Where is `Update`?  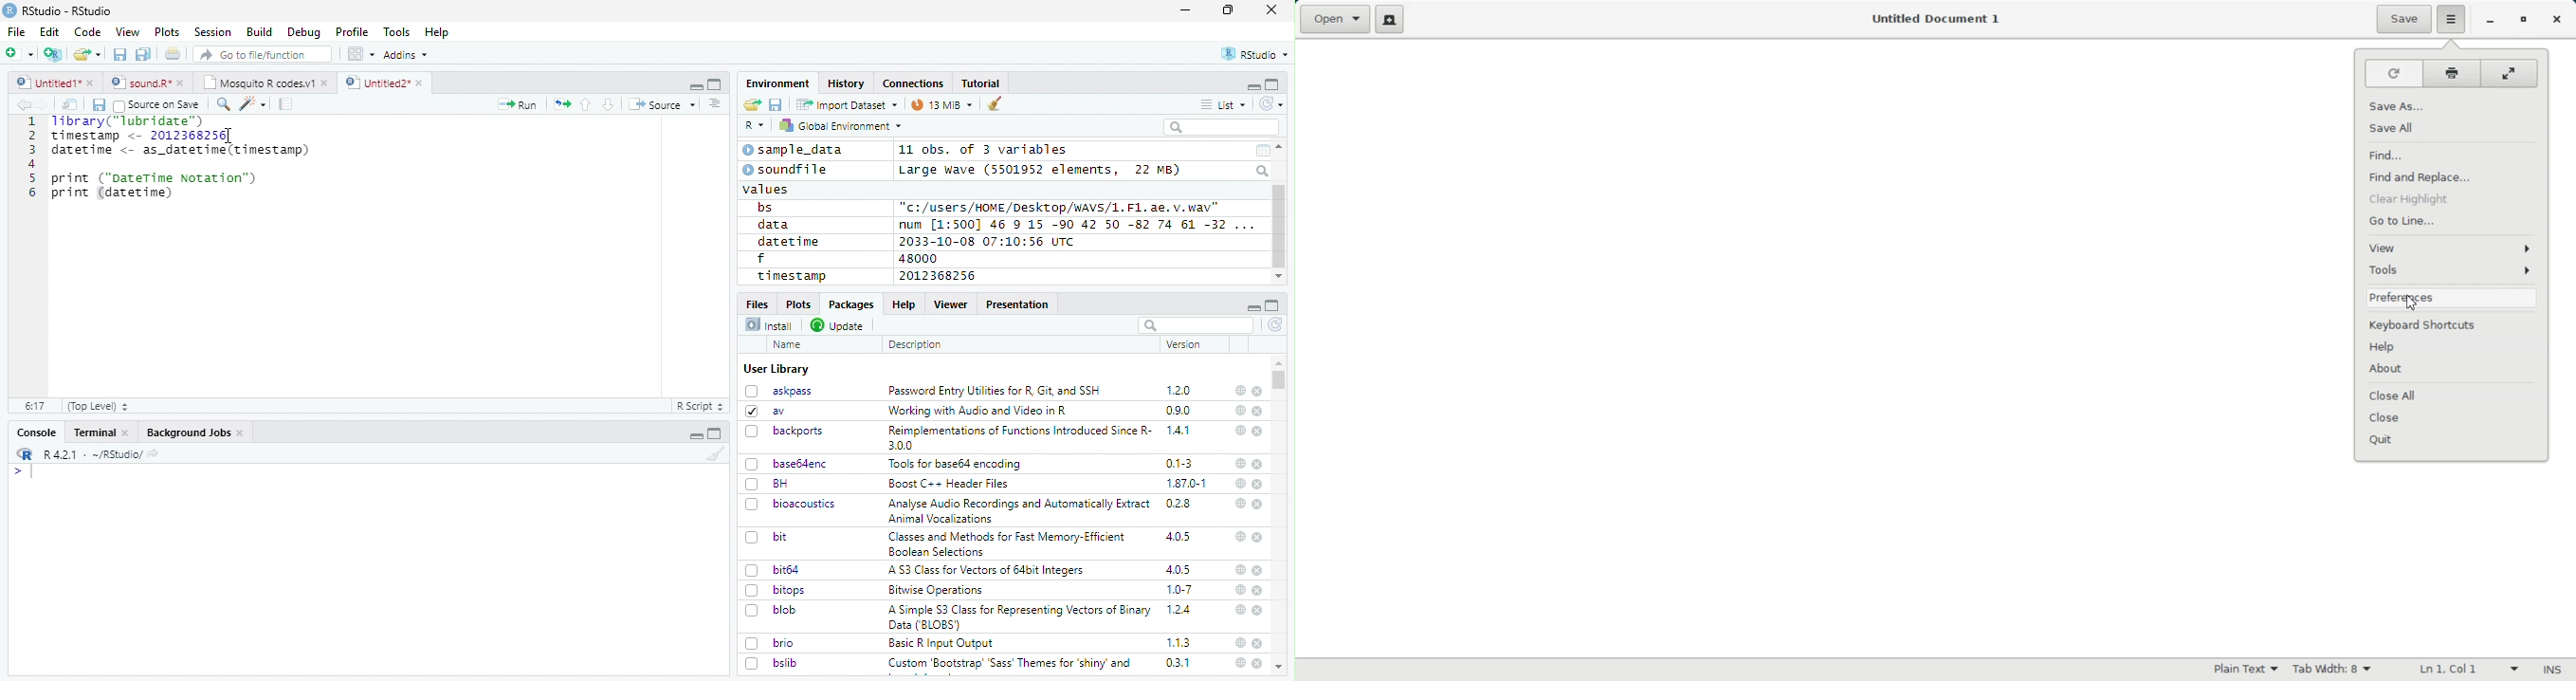 Update is located at coordinates (839, 325).